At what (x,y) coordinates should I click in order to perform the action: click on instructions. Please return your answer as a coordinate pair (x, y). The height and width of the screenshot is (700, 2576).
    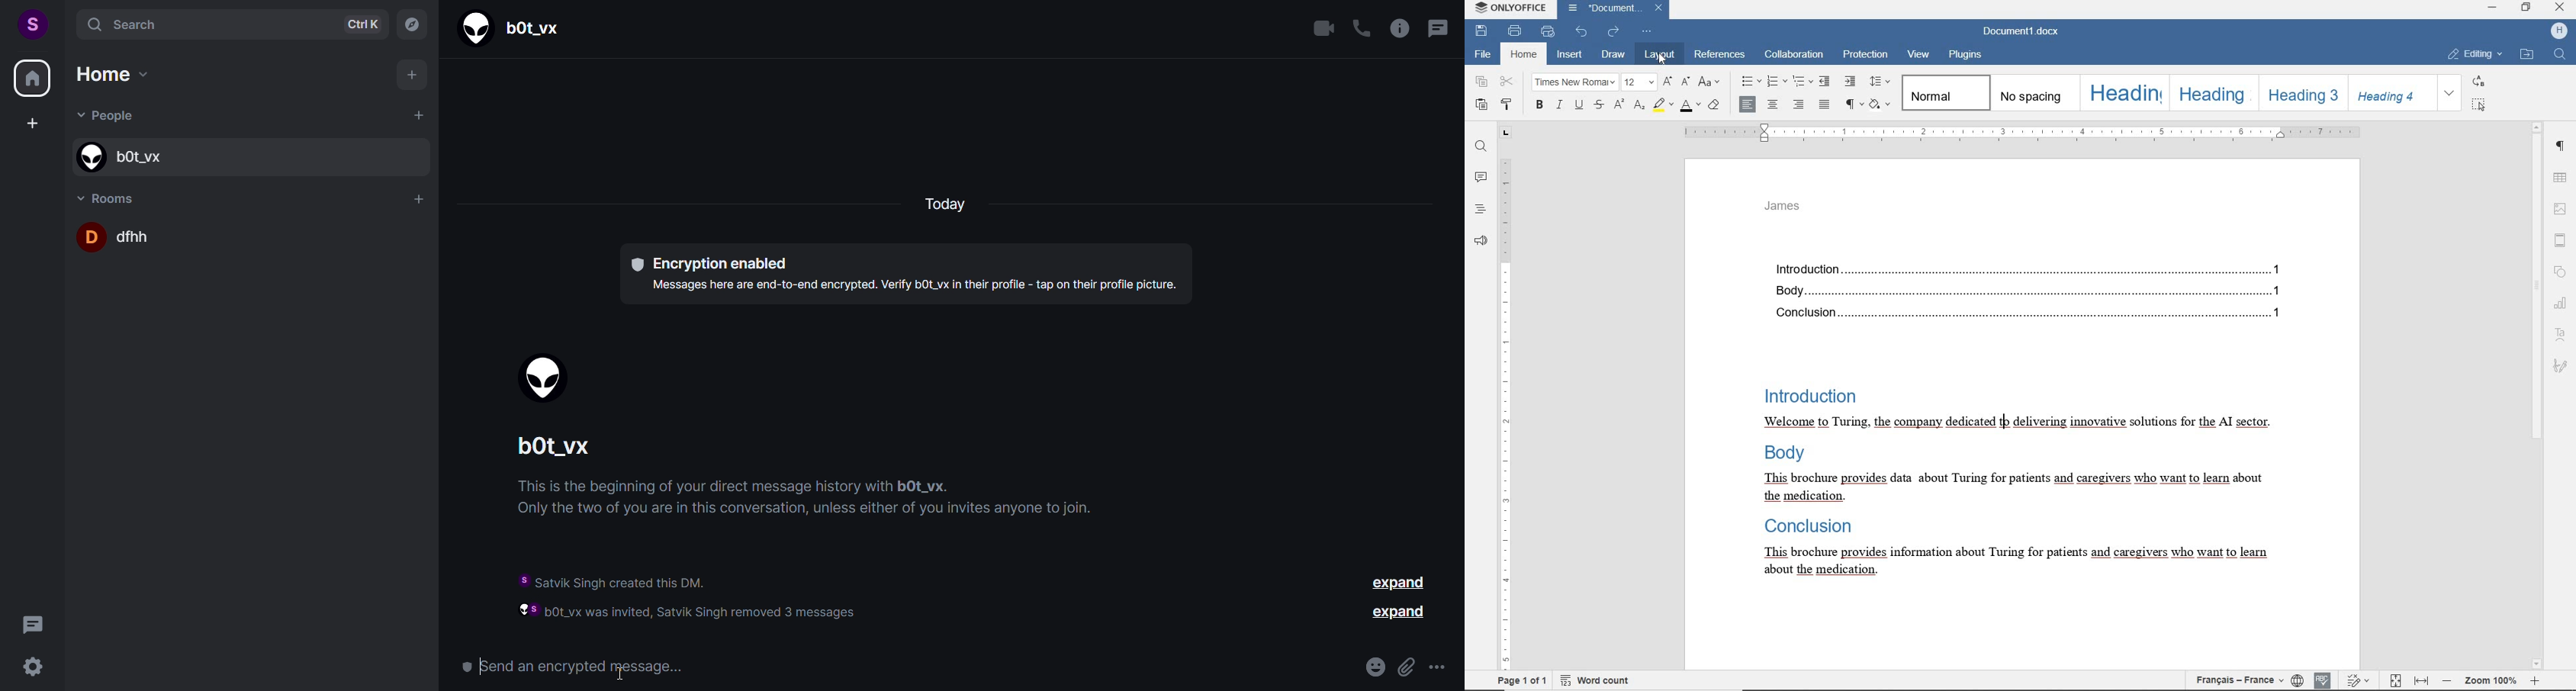
    Looking at the image, I should click on (818, 502).